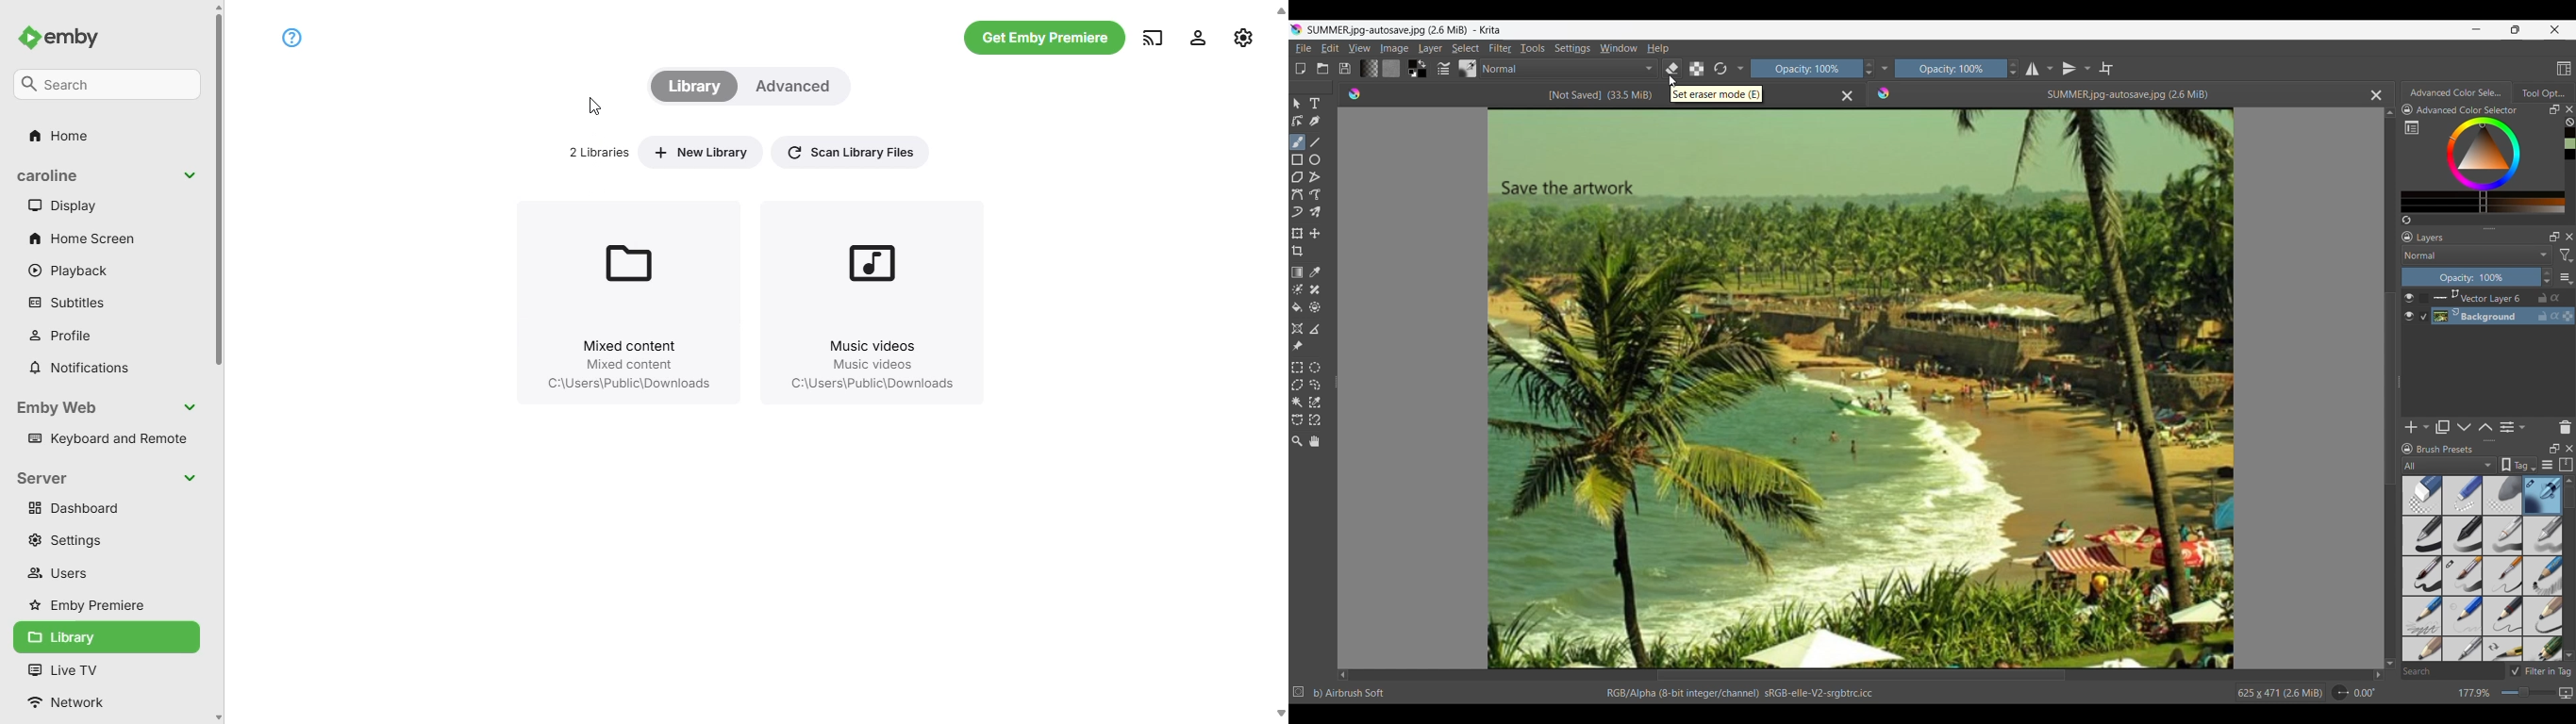 The height and width of the screenshot is (728, 2576). Describe the element at coordinates (2553, 449) in the screenshot. I see `Float panel` at that location.